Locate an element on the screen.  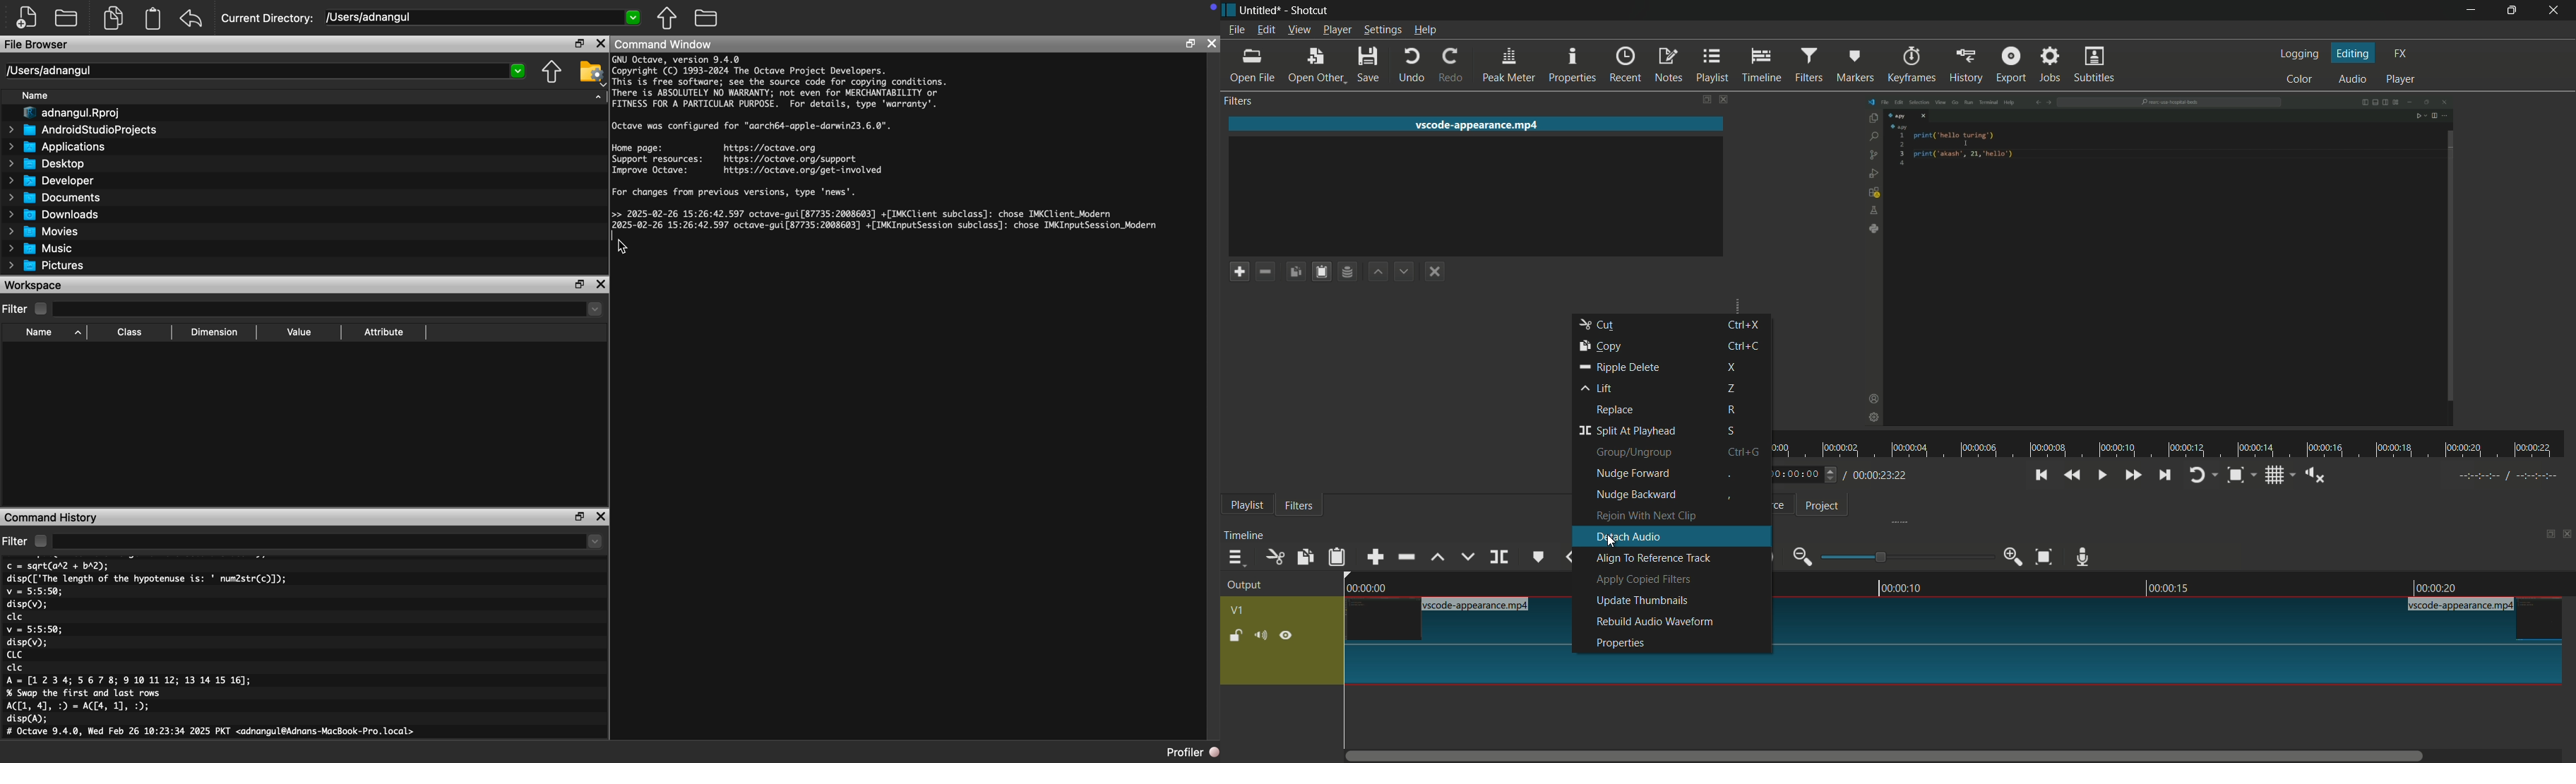
expand is located at coordinates (1894, 521).